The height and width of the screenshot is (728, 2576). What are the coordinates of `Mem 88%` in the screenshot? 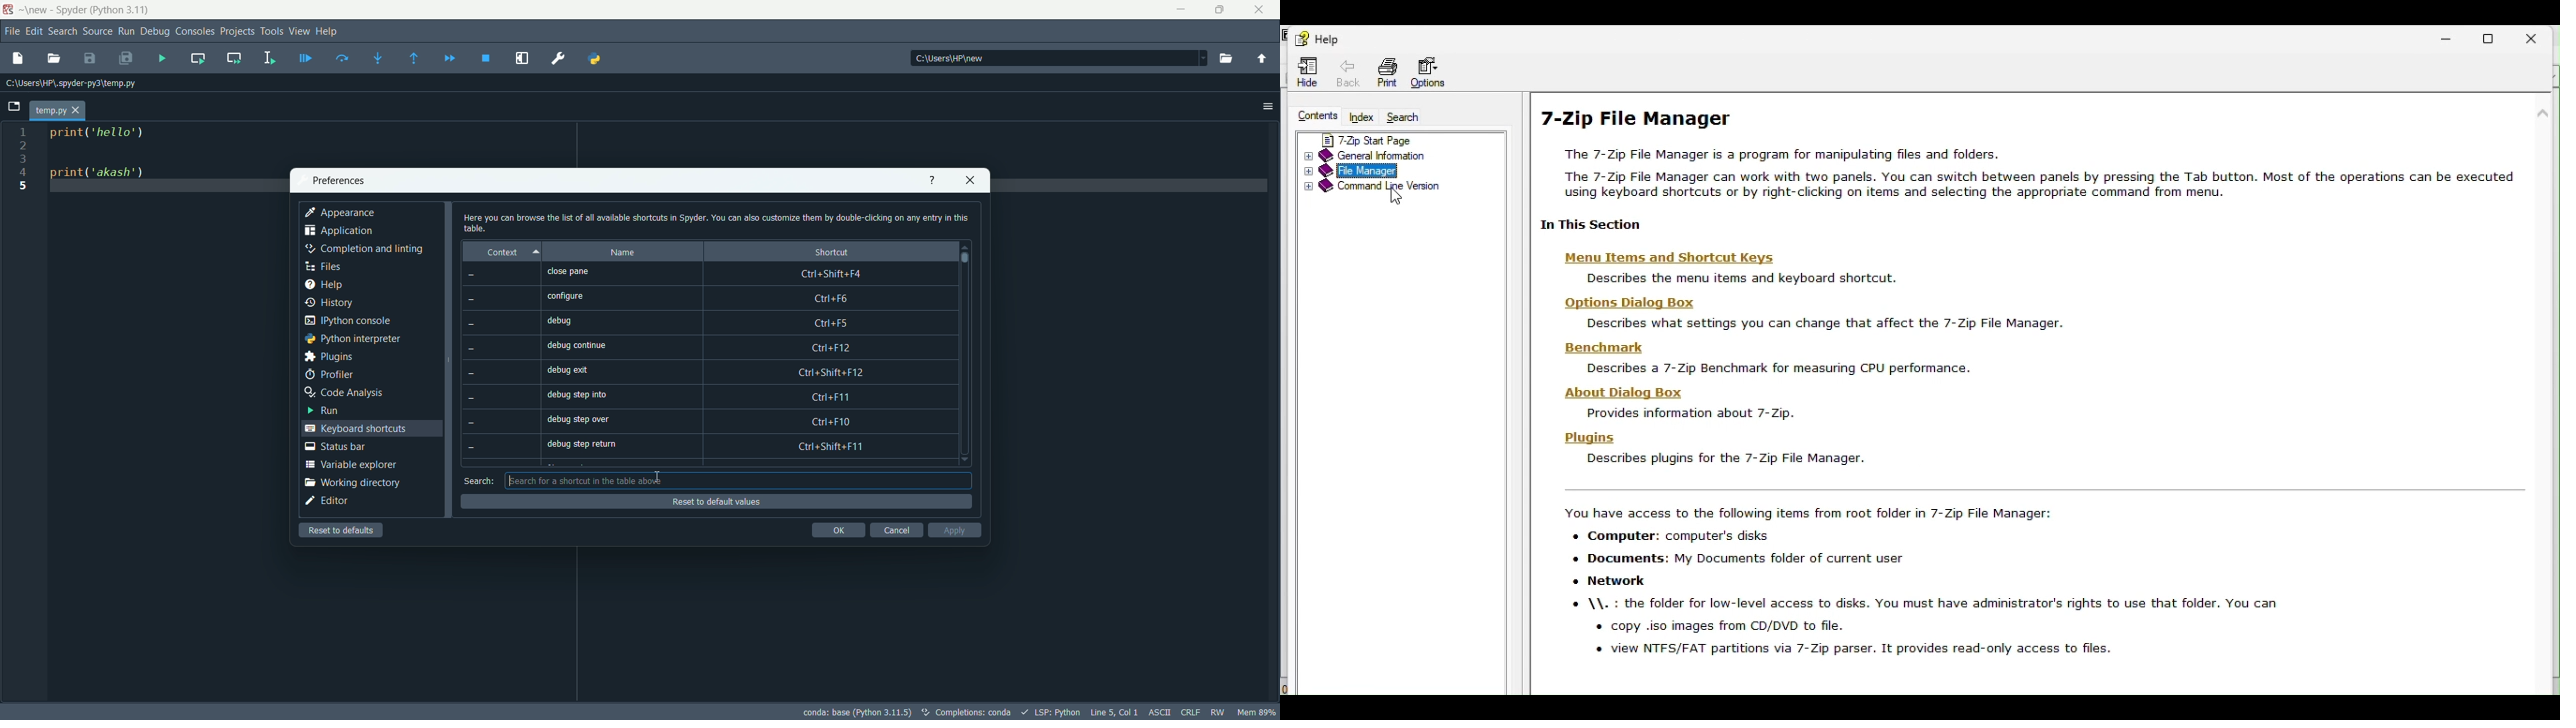 It's located at (1257, 712).